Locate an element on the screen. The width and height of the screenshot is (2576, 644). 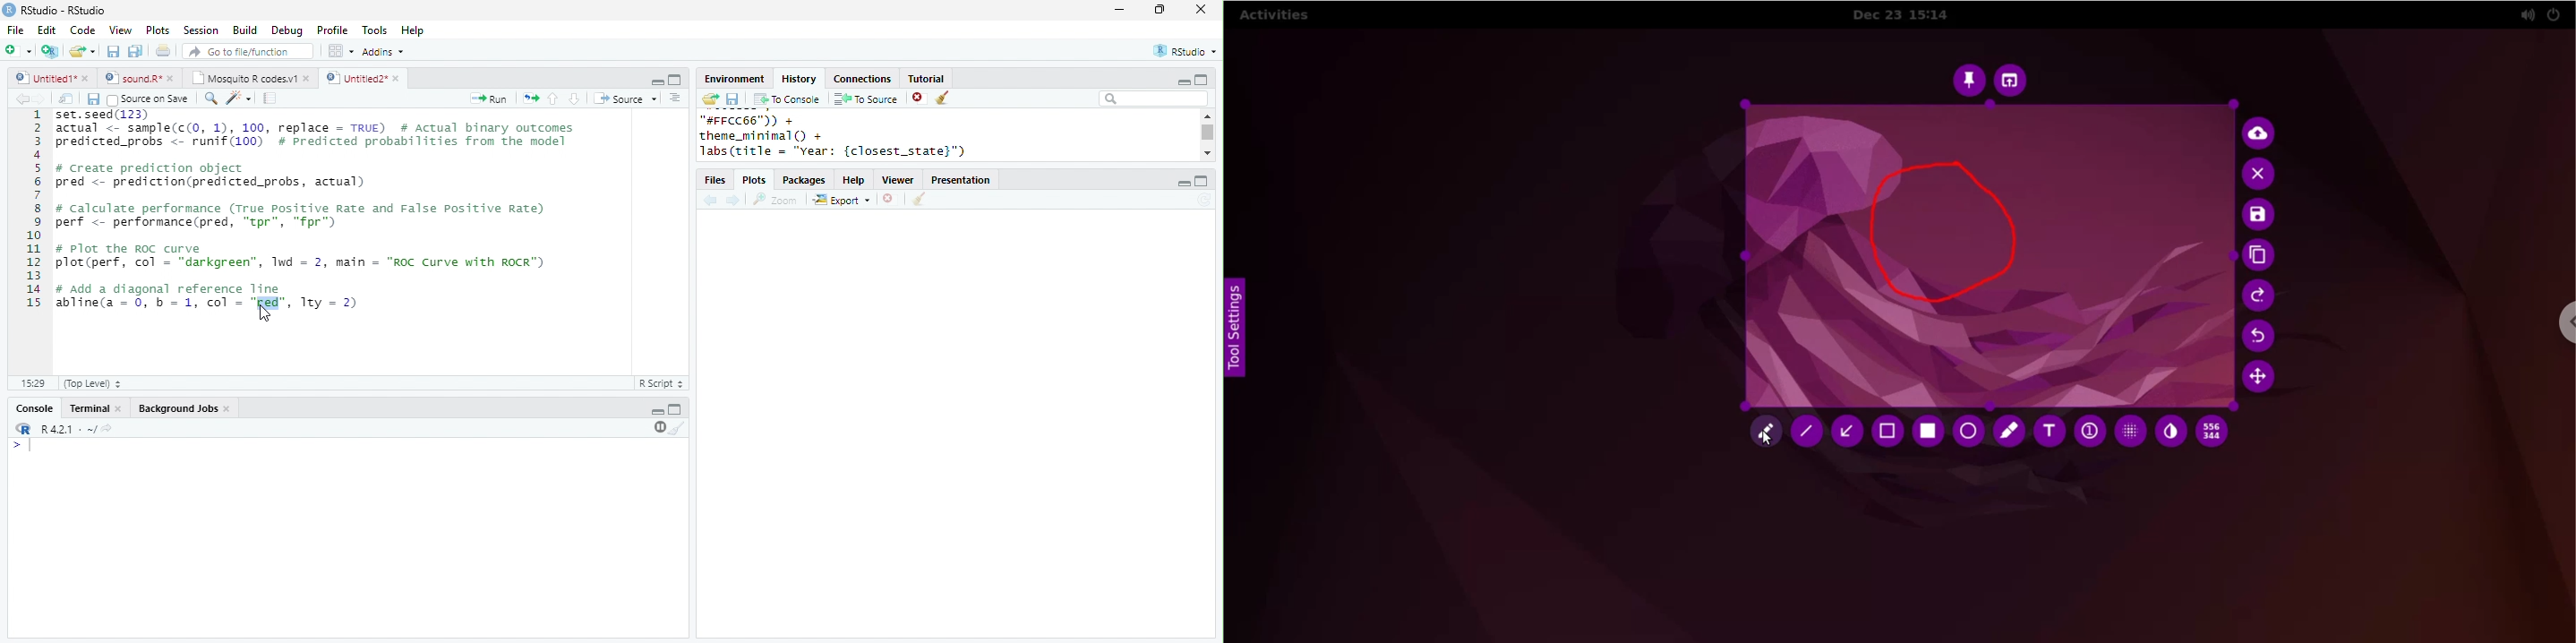
console is located at coordinates (33, 409).